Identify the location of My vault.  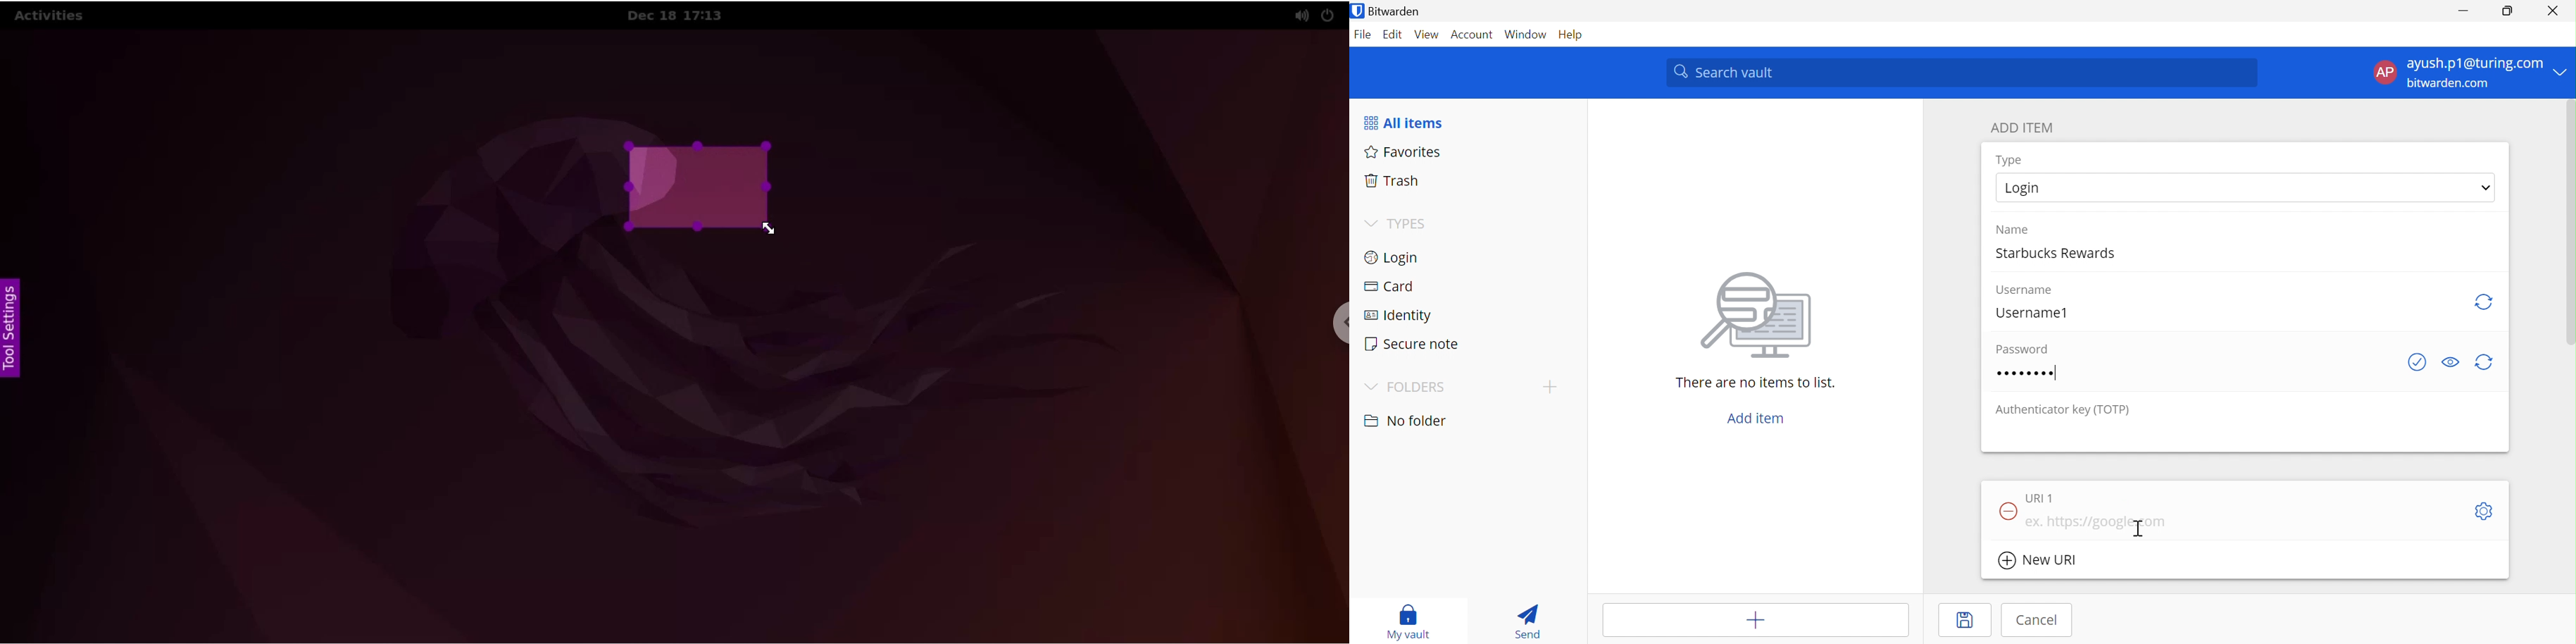
(1412, 622).